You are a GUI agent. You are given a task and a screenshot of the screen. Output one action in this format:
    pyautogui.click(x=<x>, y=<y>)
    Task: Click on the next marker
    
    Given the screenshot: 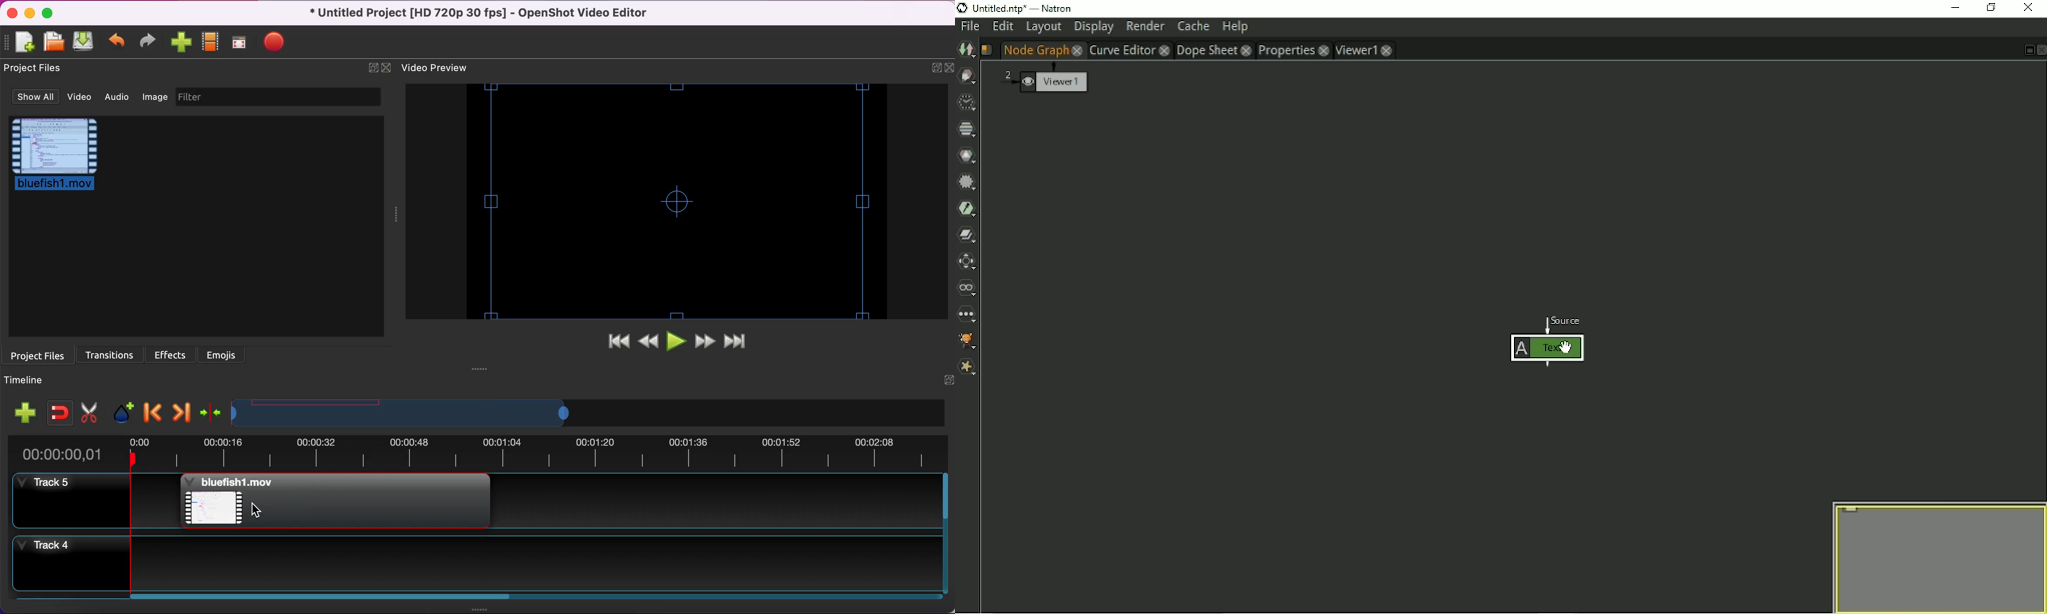 What is the action you would take?
    pyautogui.click(x=183, y=414)
    